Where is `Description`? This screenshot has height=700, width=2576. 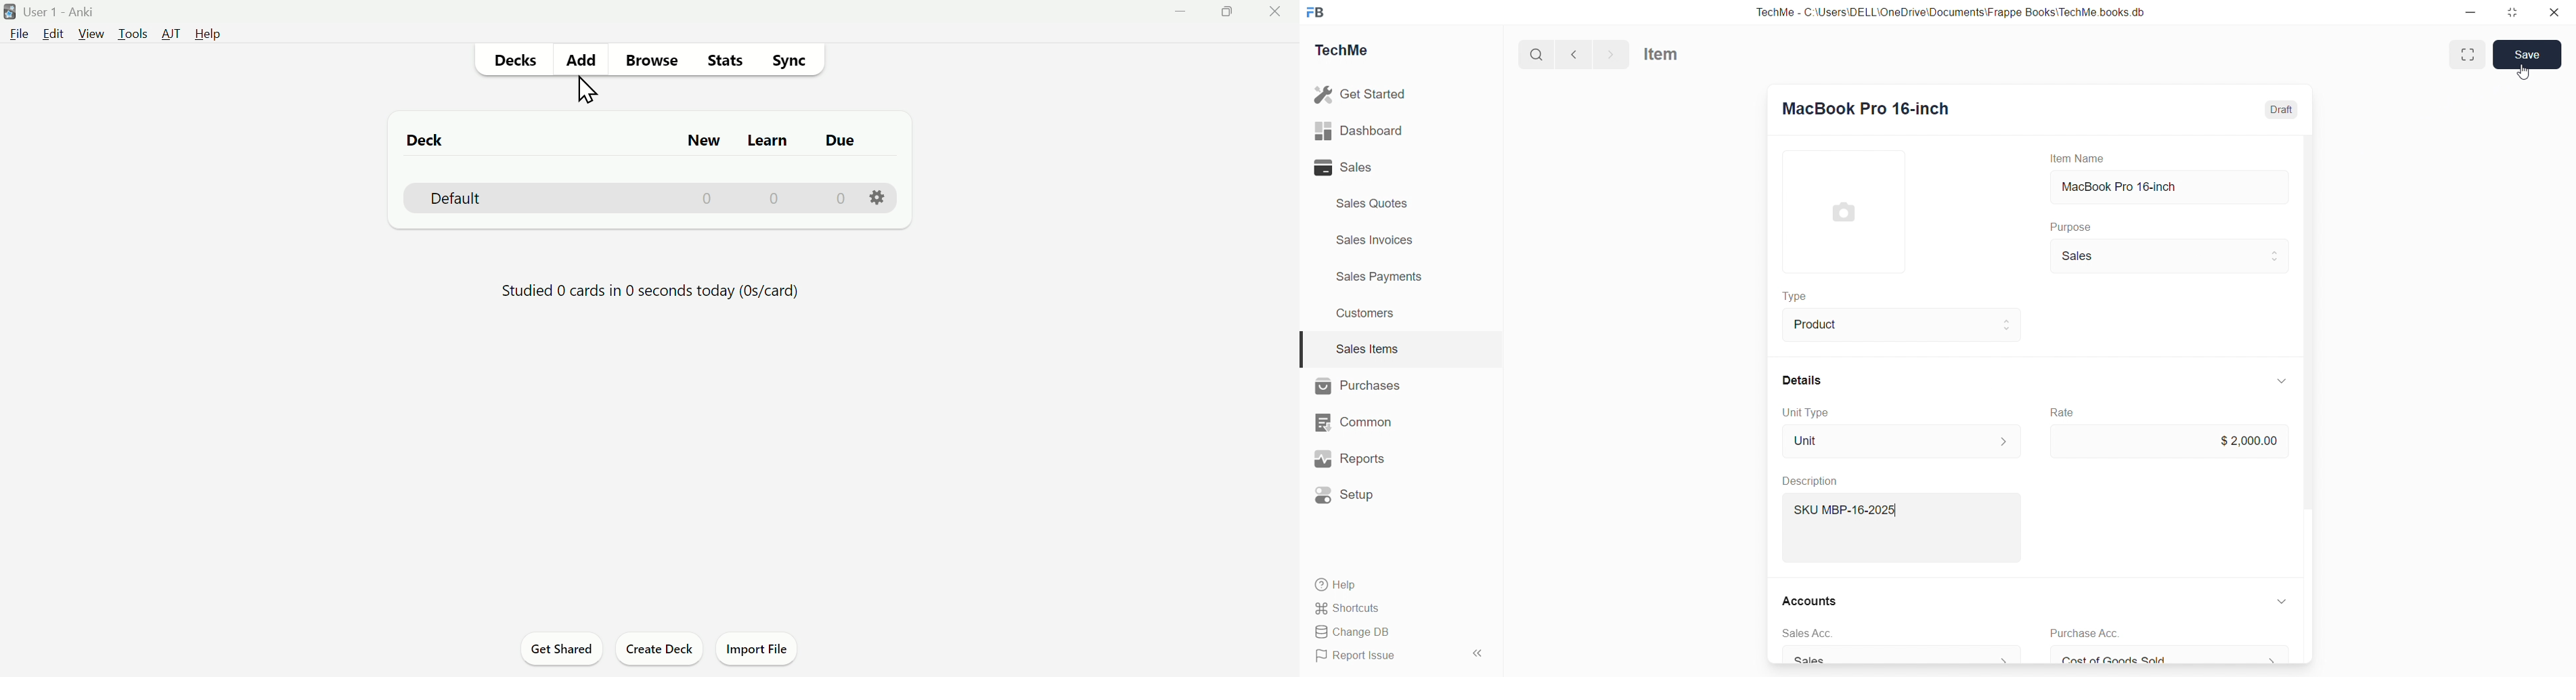 Description is located at coordinates (1813, 481).